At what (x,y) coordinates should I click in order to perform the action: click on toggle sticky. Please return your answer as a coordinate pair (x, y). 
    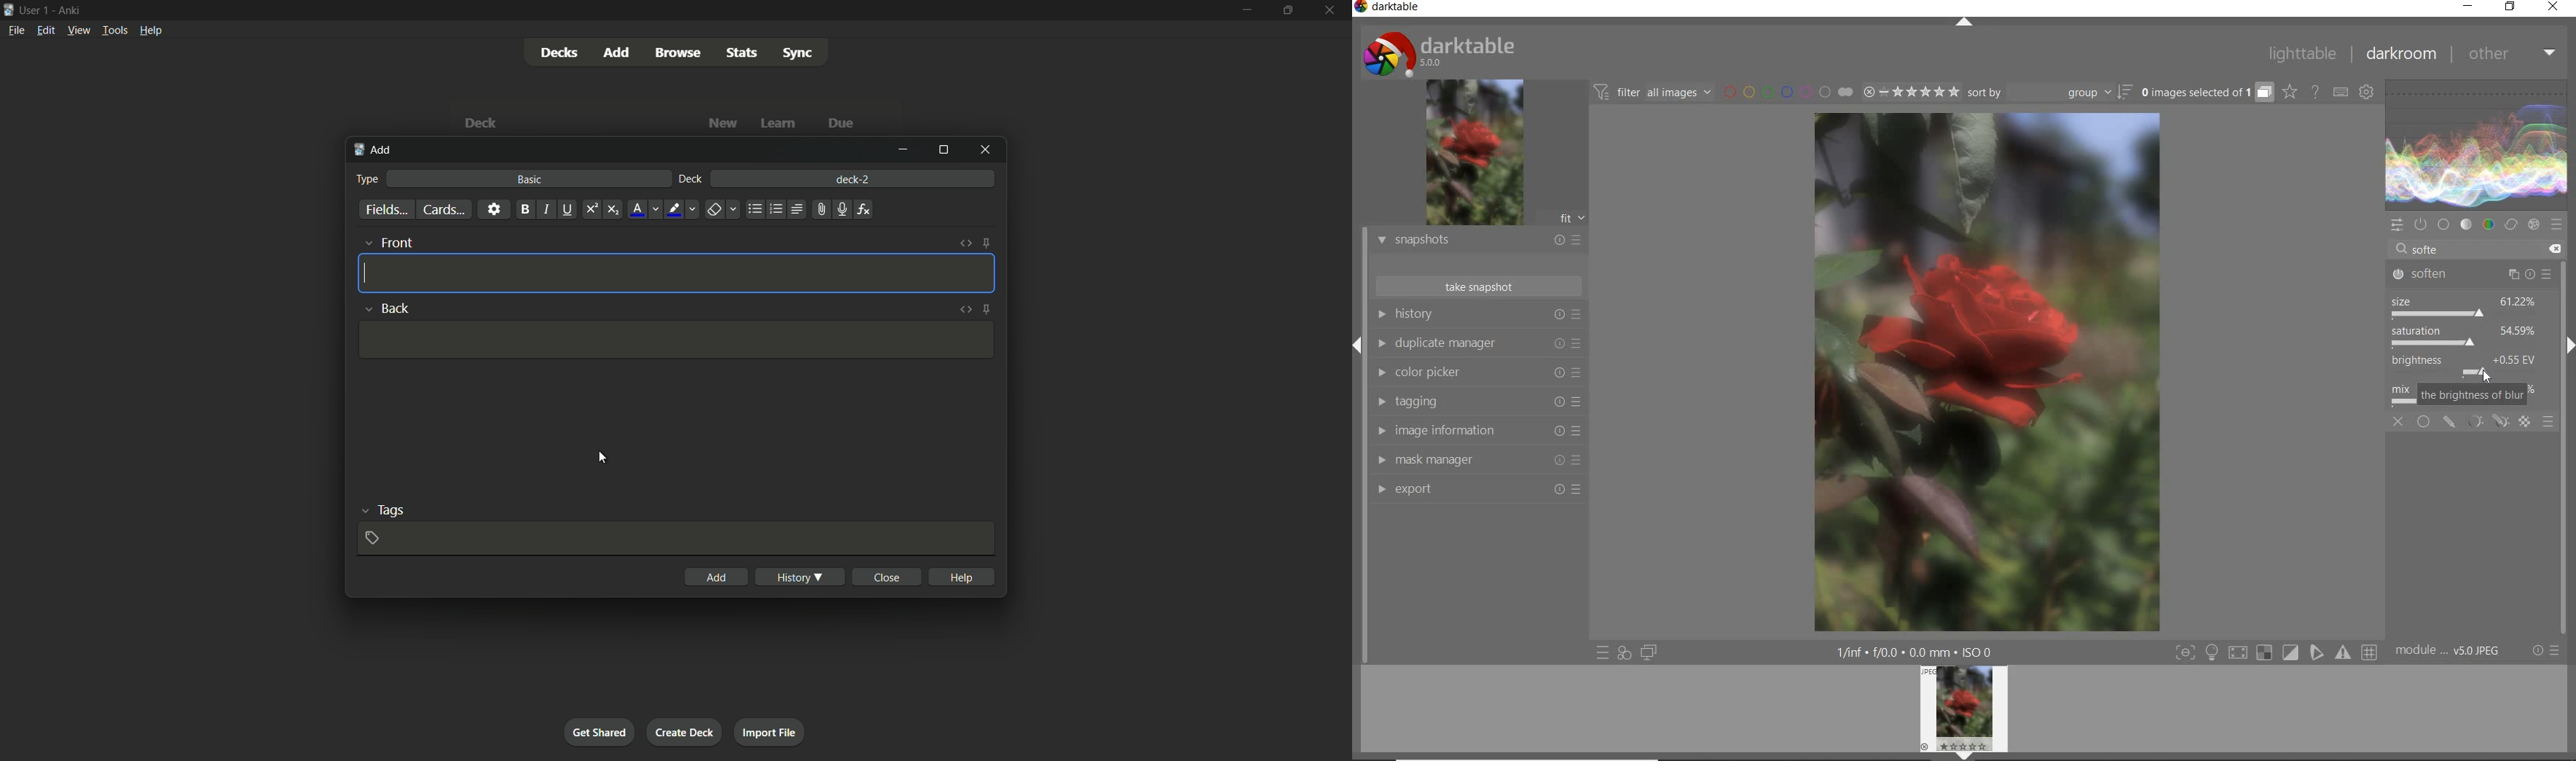
    Looking at the image, I should click on (987, 309).